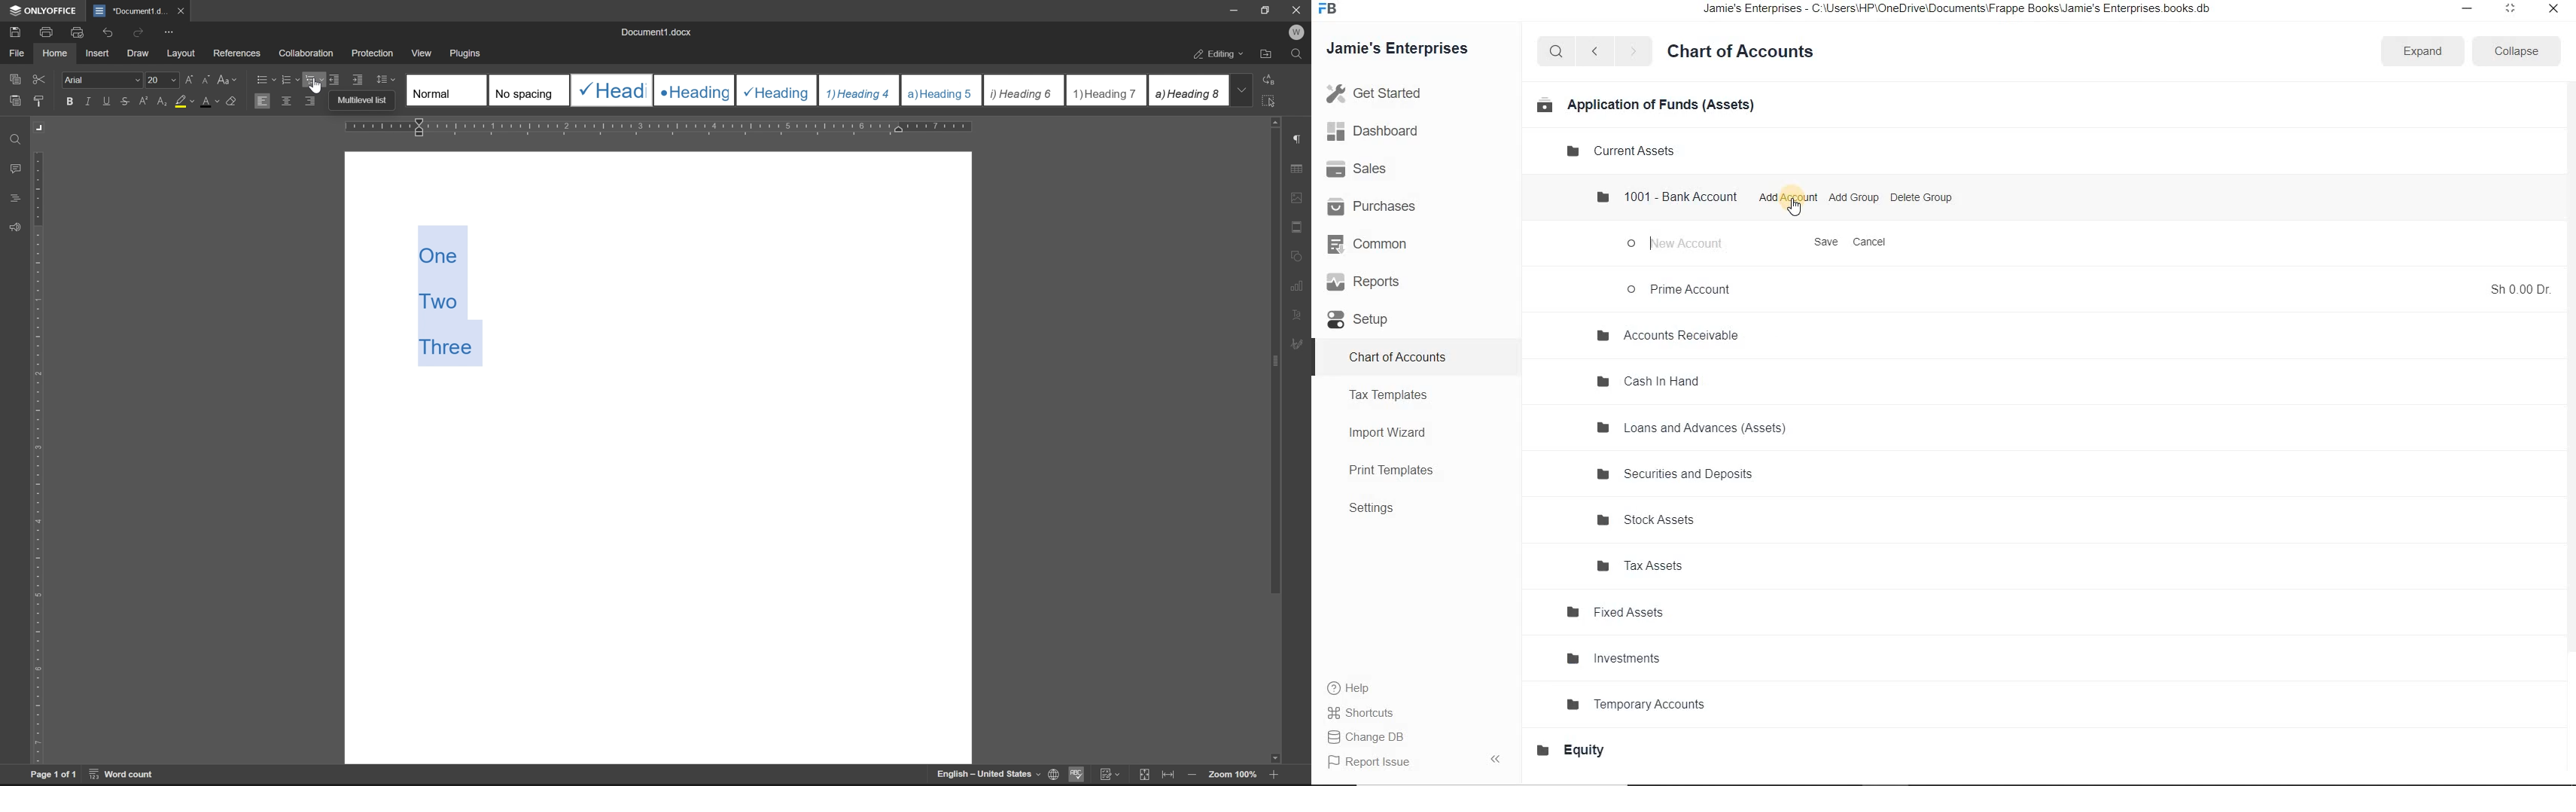 This screenshot has height=812, width=2576. What do you see at coordinates (2421, 52) in the screenshot?
I see `expand` at bounding box center [2421, 52].